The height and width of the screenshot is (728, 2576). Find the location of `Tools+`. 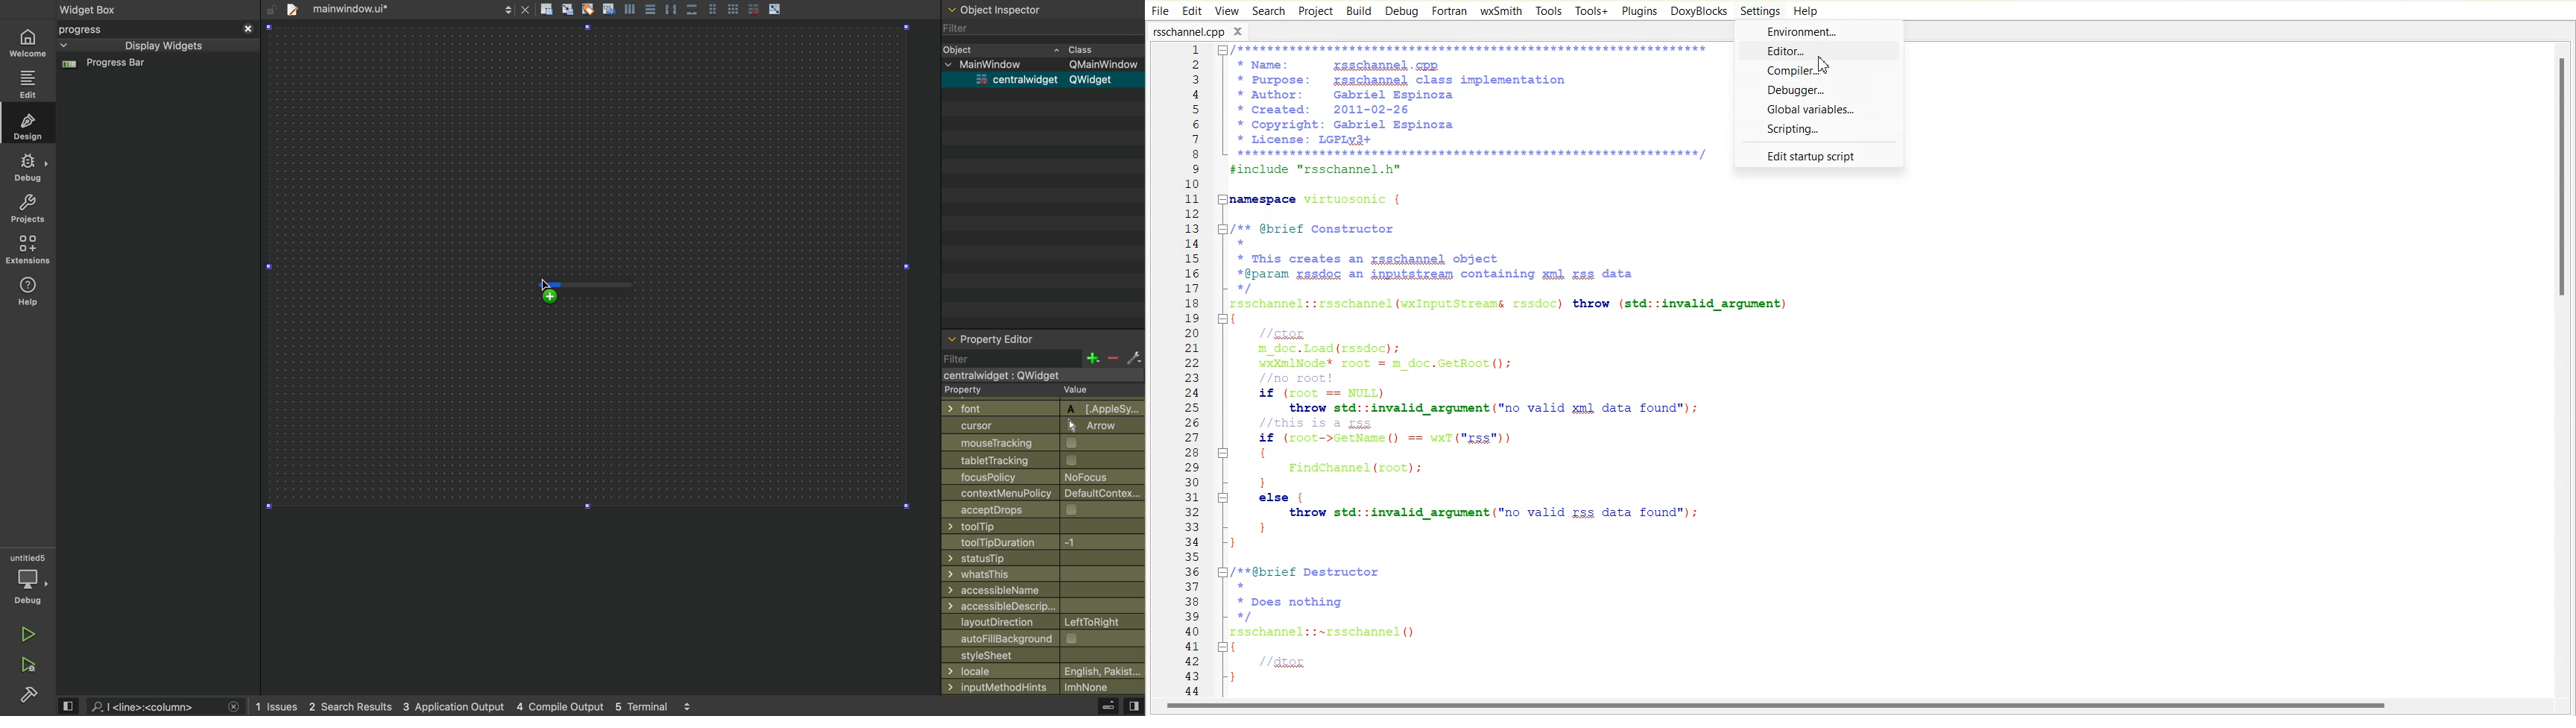

Tools+ is located at coordinates (1590, 10).